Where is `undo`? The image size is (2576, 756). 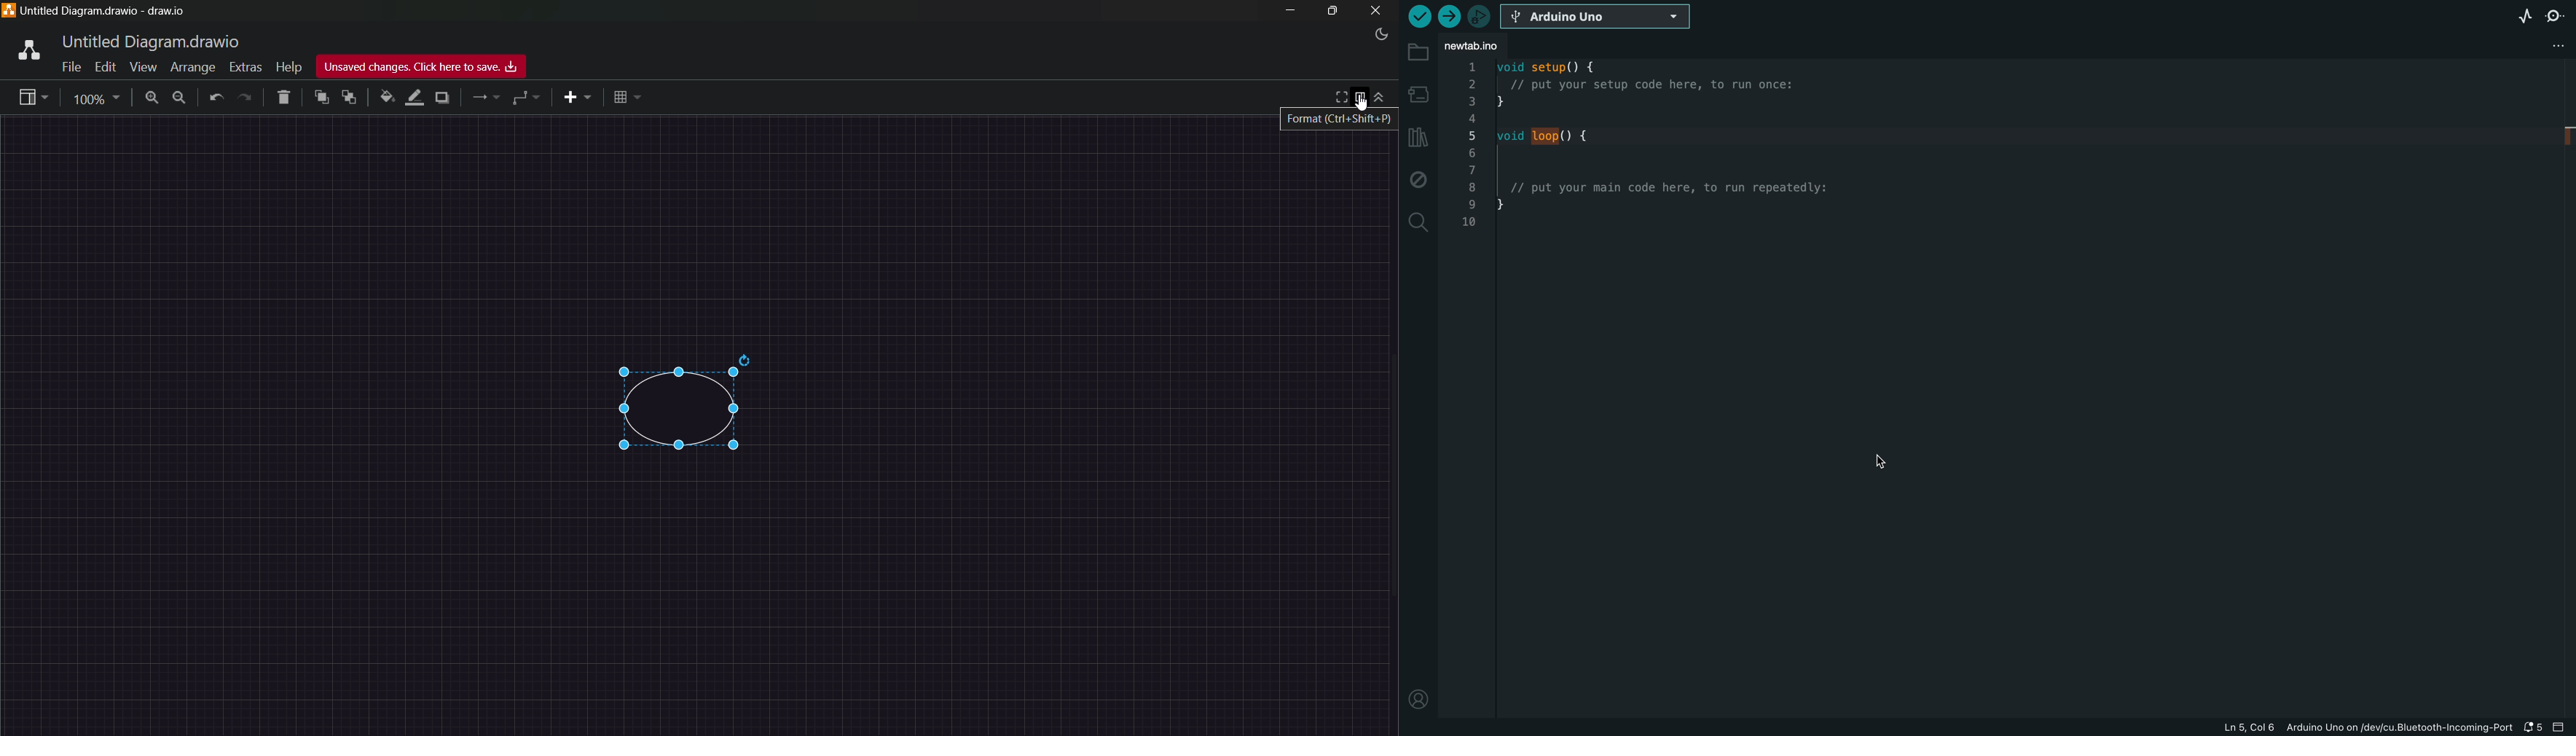
undo is located at coordinates (214, 99).